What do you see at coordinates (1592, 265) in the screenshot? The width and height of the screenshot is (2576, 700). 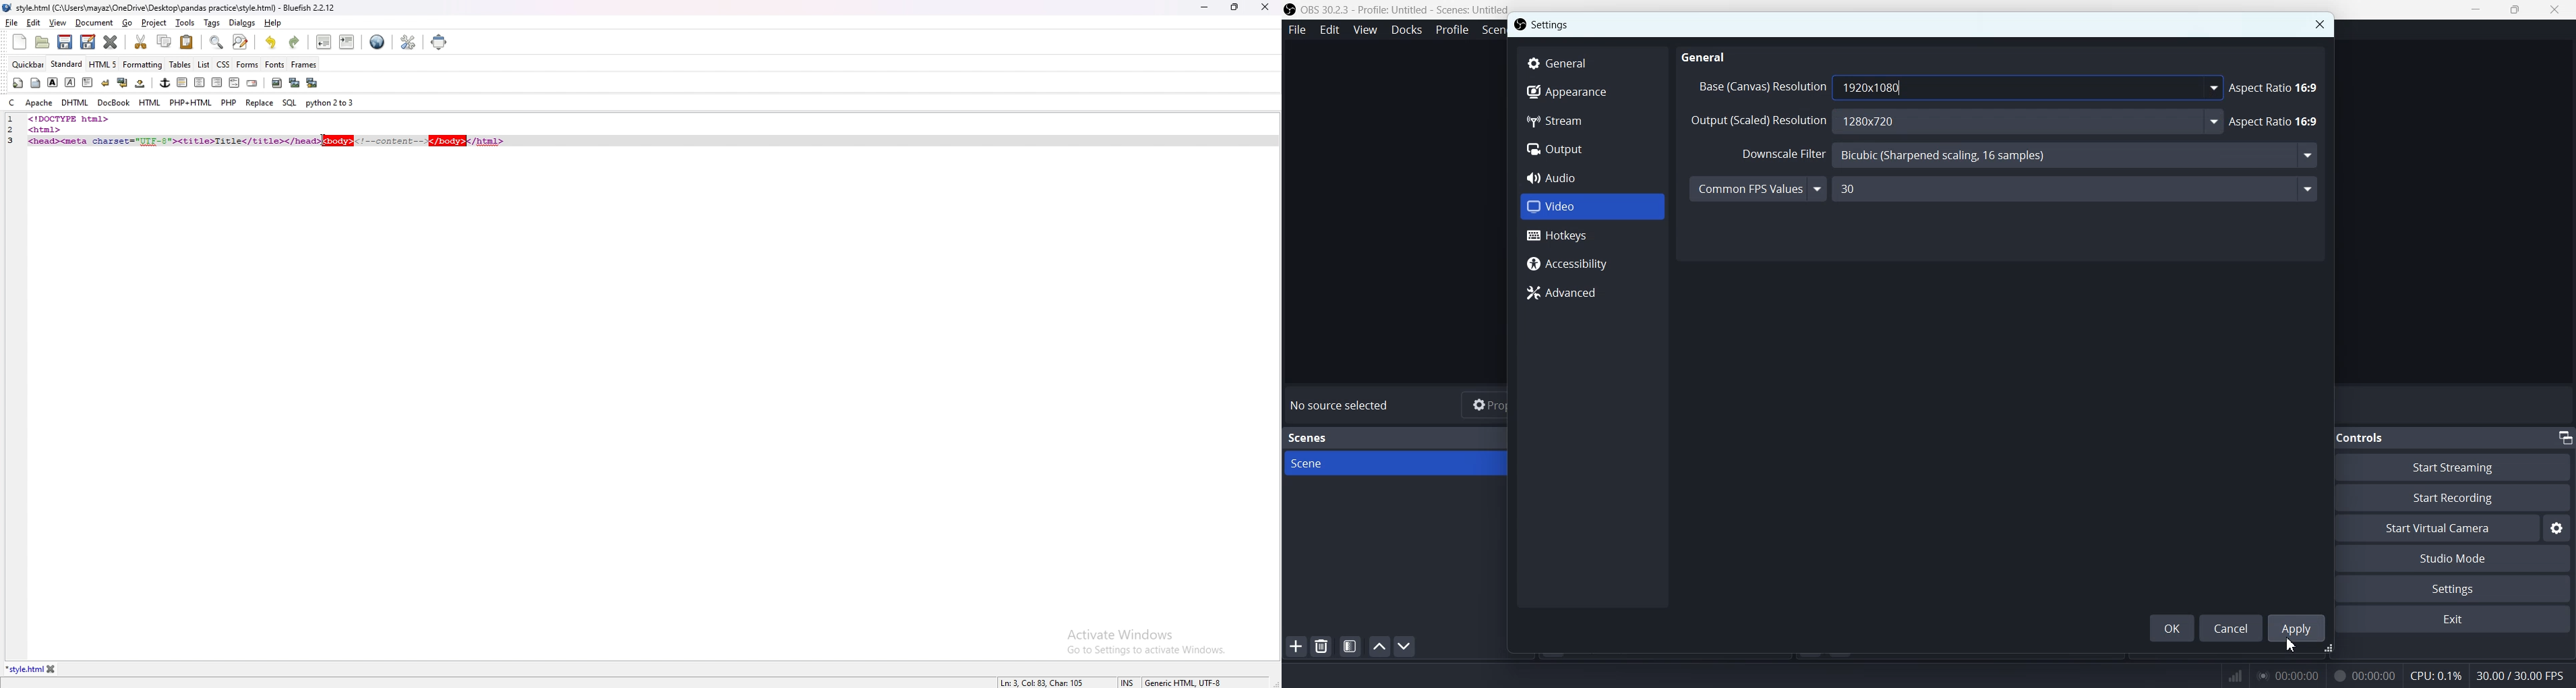 I see `Accessibility` at bounding box center [1592, 265].